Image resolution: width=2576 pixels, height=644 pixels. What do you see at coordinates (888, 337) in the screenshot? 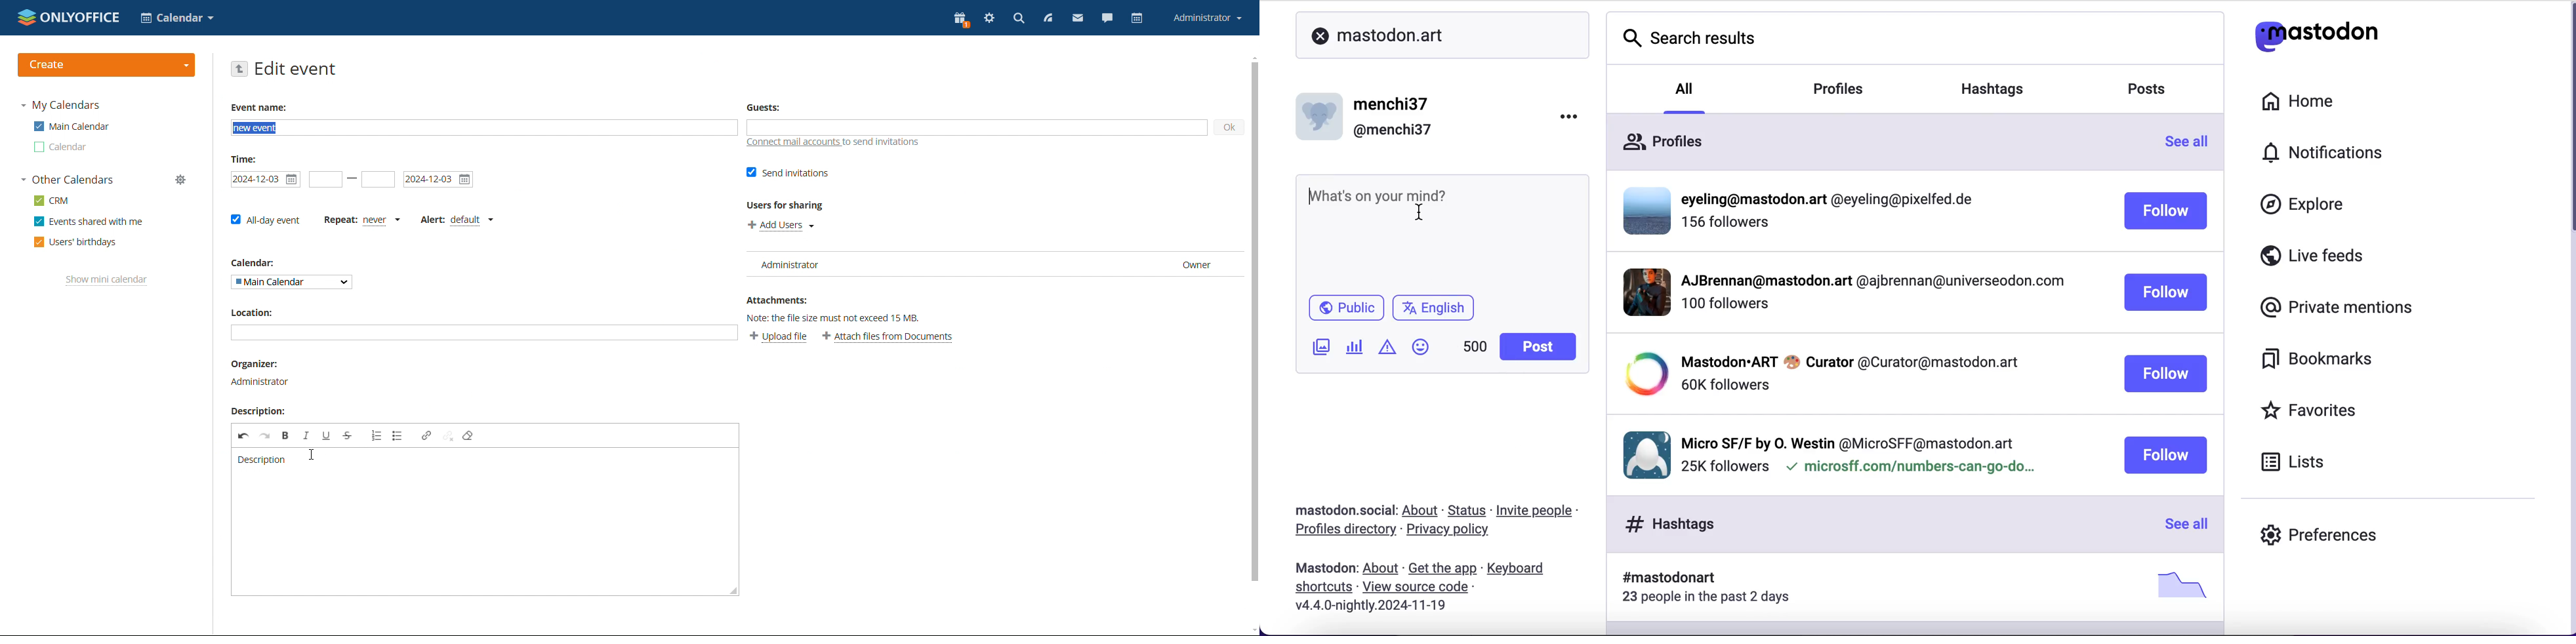
I see `attach file from documents` at bounding box center [888, 337].